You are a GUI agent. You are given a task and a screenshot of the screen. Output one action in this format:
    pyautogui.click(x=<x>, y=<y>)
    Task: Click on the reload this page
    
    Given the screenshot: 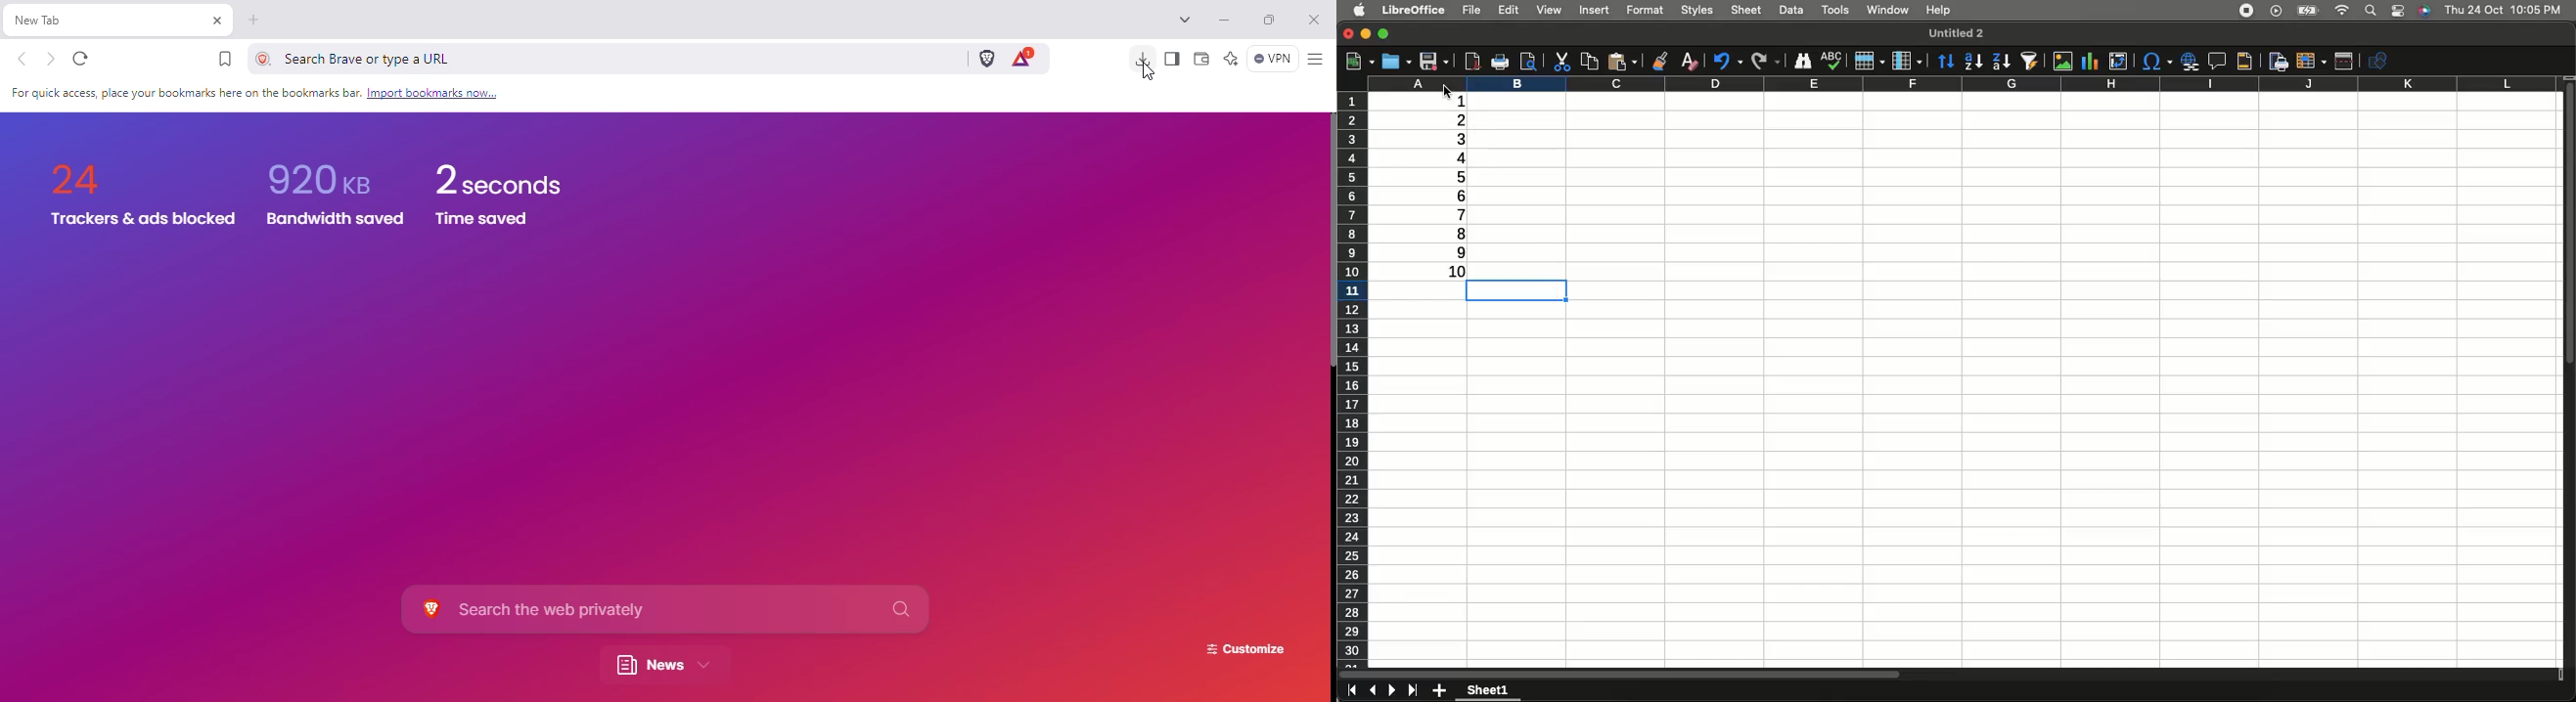 What is the action you would take?
    pyautogui.click(x=80, y=60)
    